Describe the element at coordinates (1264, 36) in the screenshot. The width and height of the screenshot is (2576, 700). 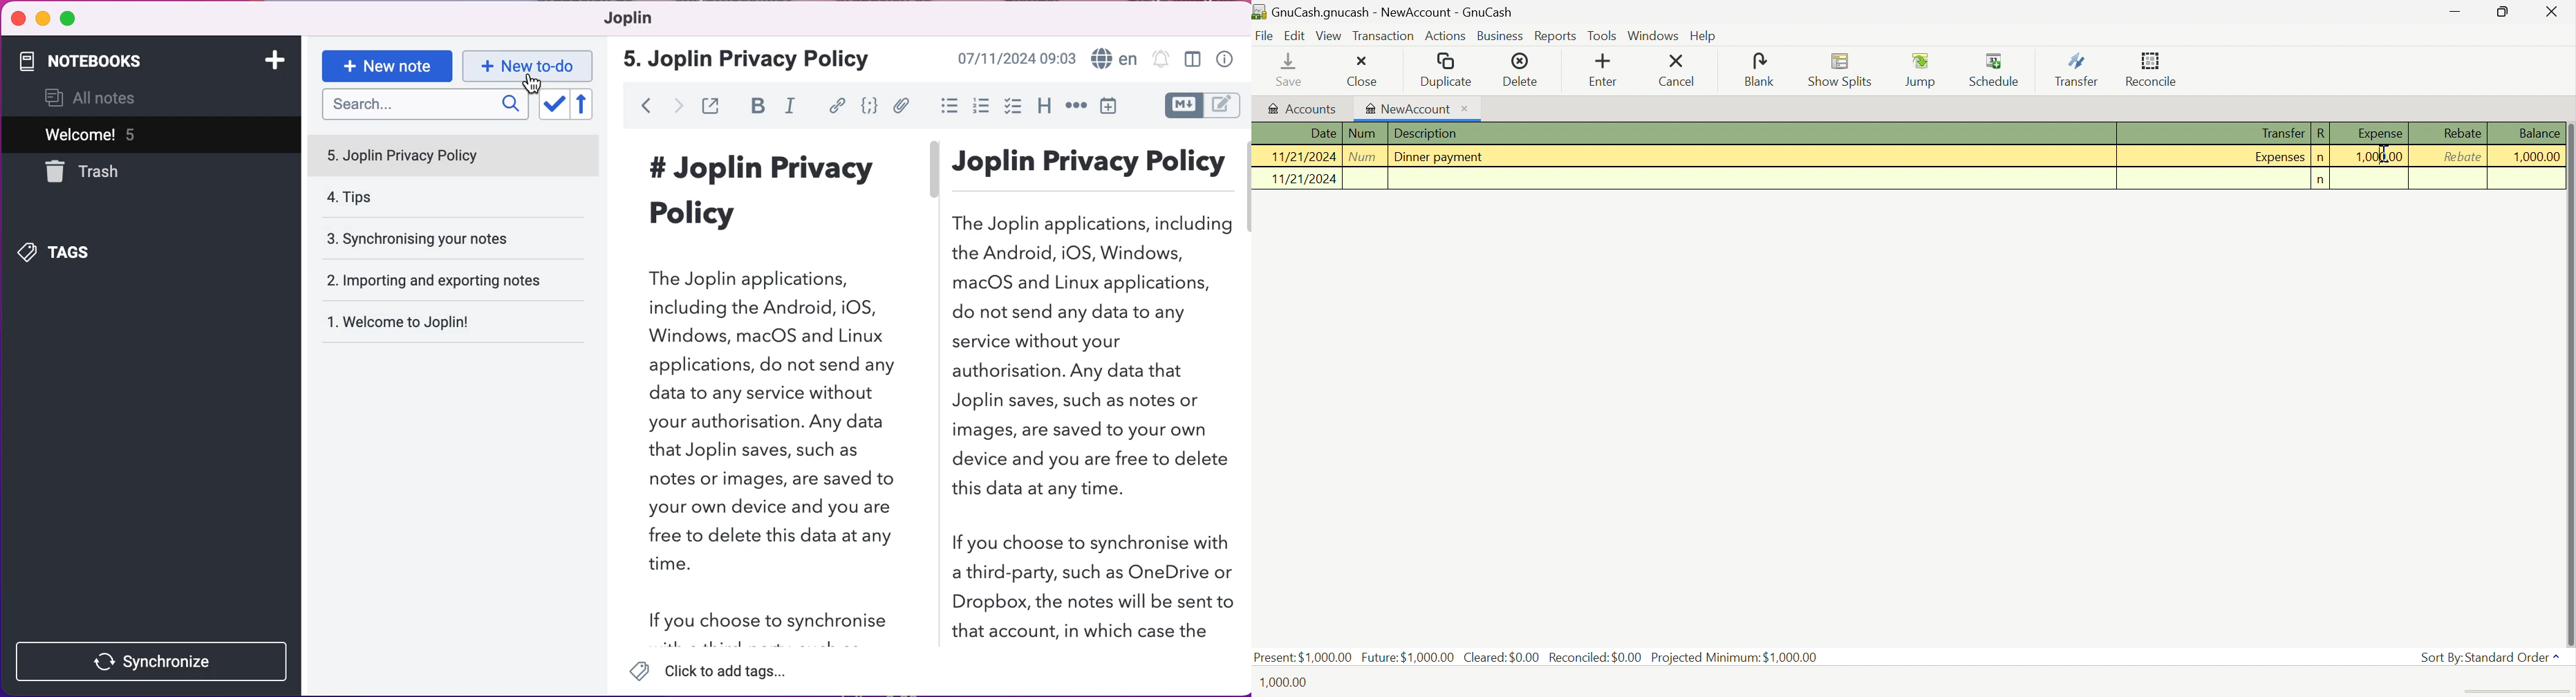
I see `File` at that location.